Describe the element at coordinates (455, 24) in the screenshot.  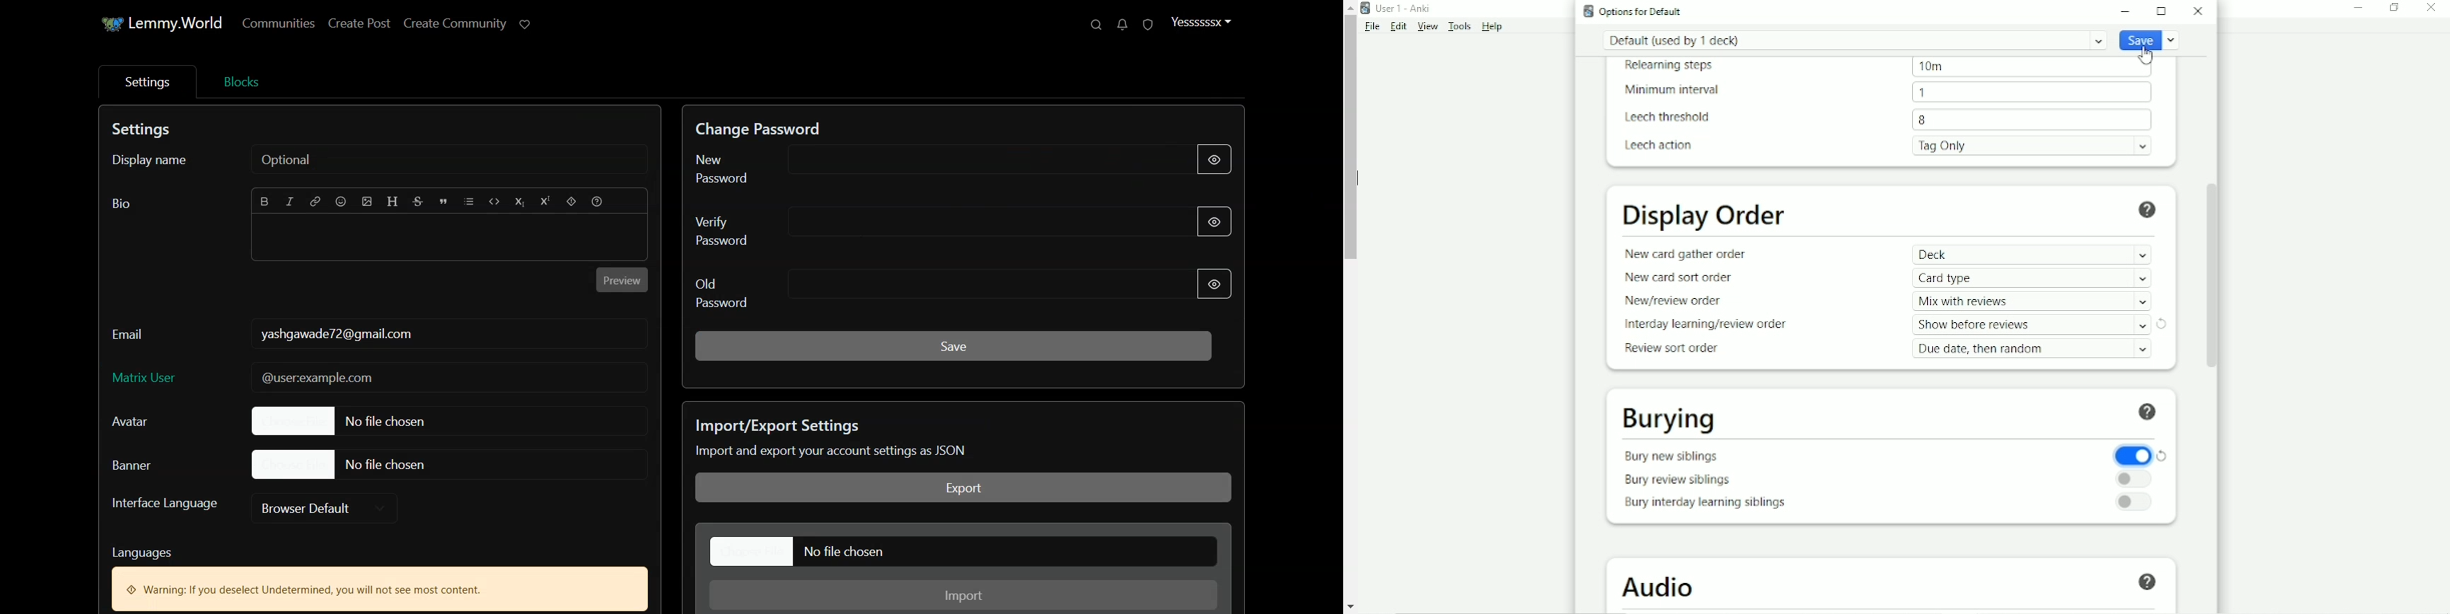
I see `Create Community` at that location.